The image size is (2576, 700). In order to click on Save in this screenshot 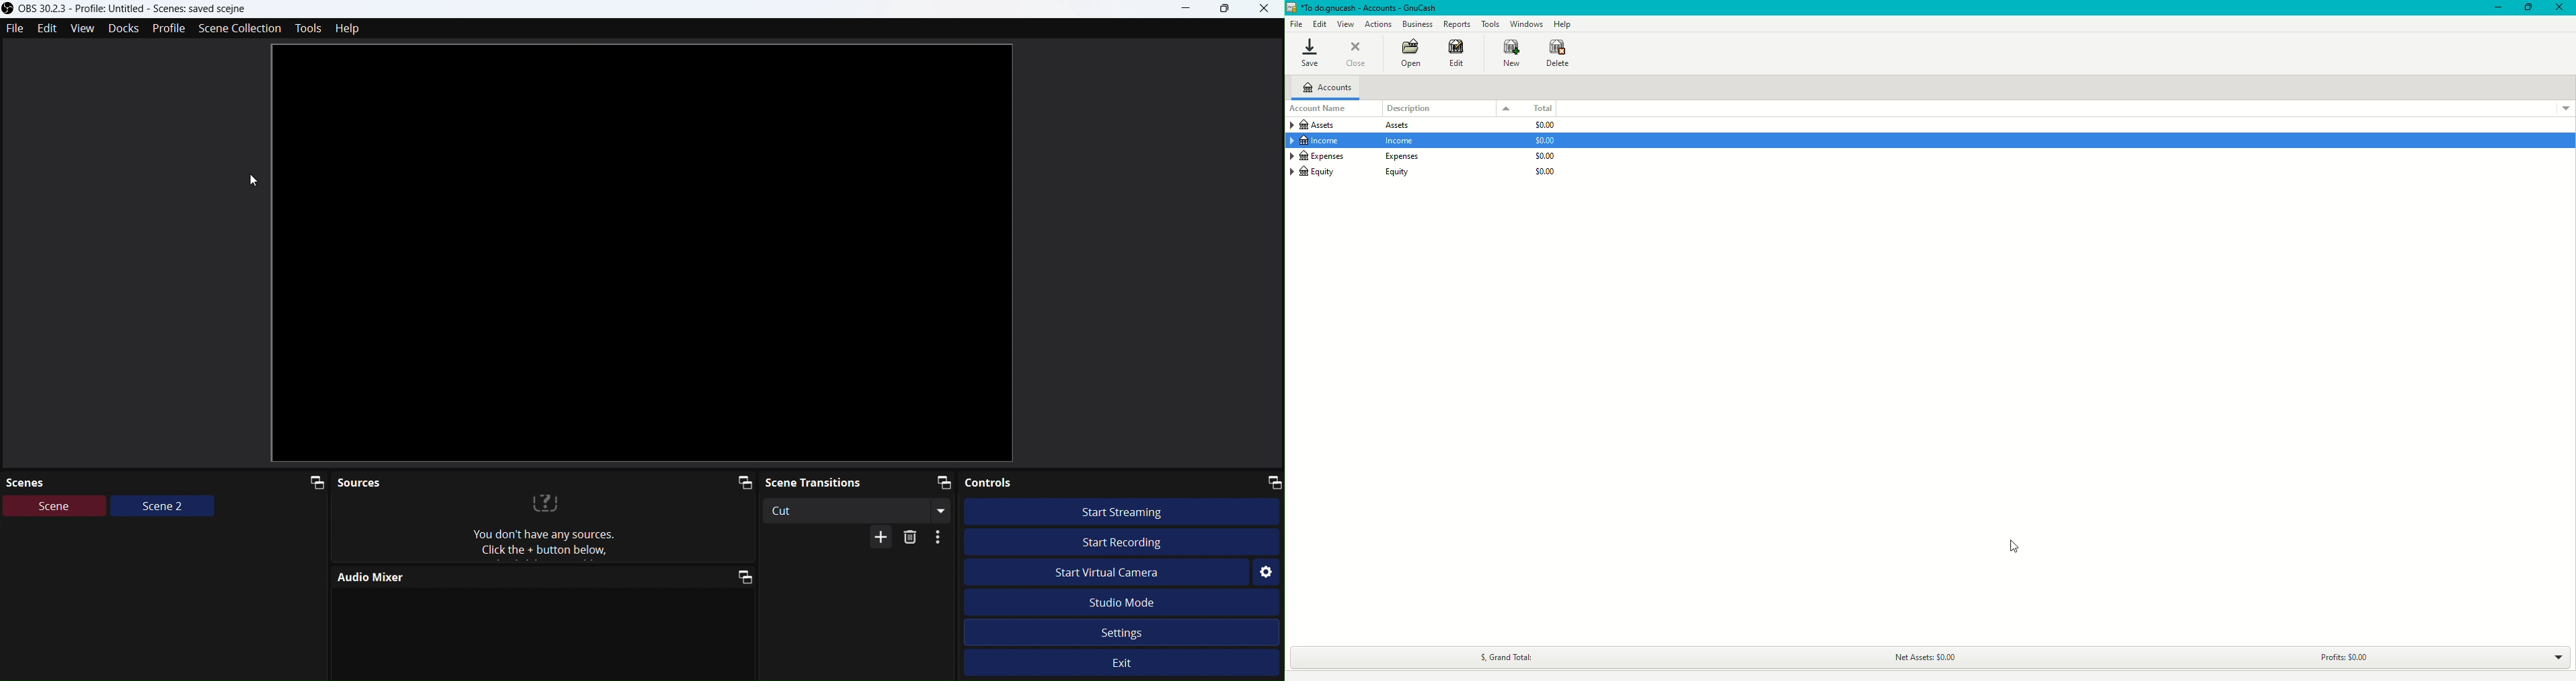, I will do `click(1310, 54)`.